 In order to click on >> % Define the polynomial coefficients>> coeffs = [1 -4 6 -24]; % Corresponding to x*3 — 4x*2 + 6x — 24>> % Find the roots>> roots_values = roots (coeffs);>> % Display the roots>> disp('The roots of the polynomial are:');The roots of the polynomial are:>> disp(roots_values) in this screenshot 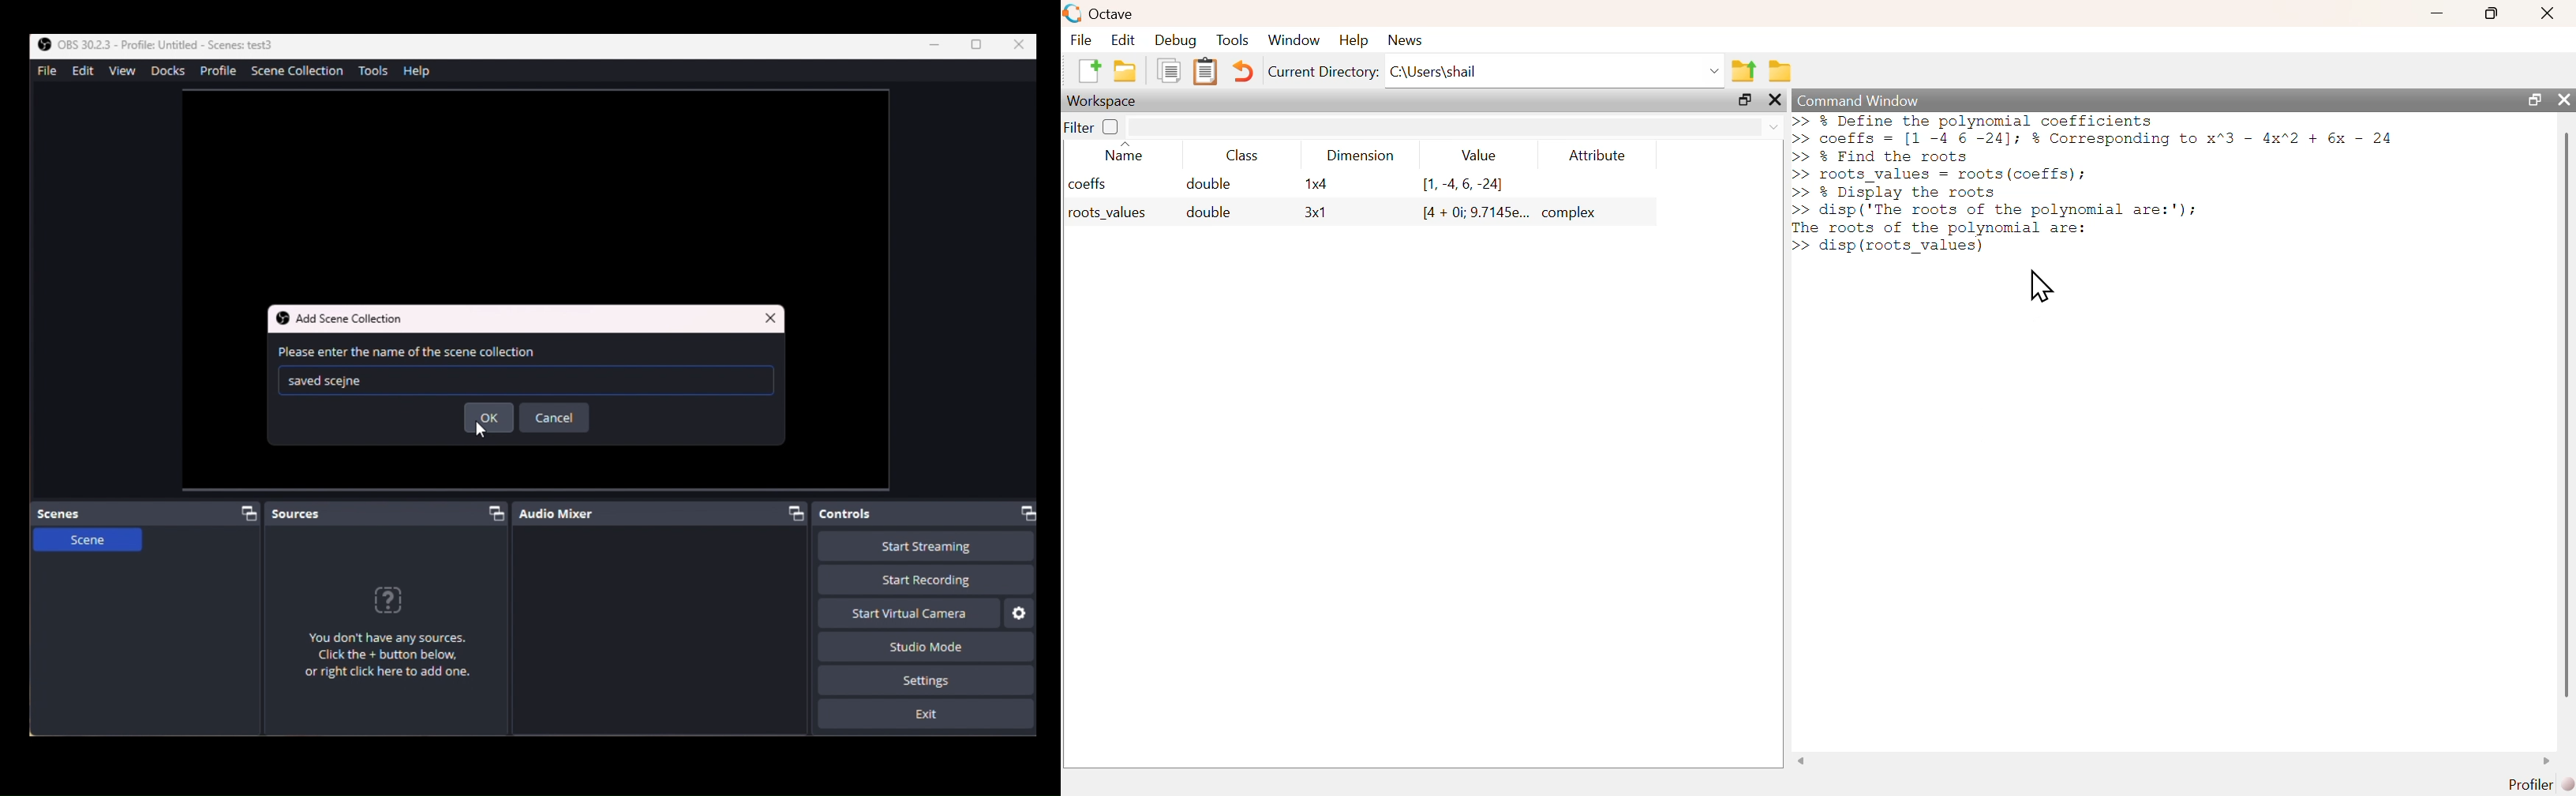, I will do `click(2094, 184)`.